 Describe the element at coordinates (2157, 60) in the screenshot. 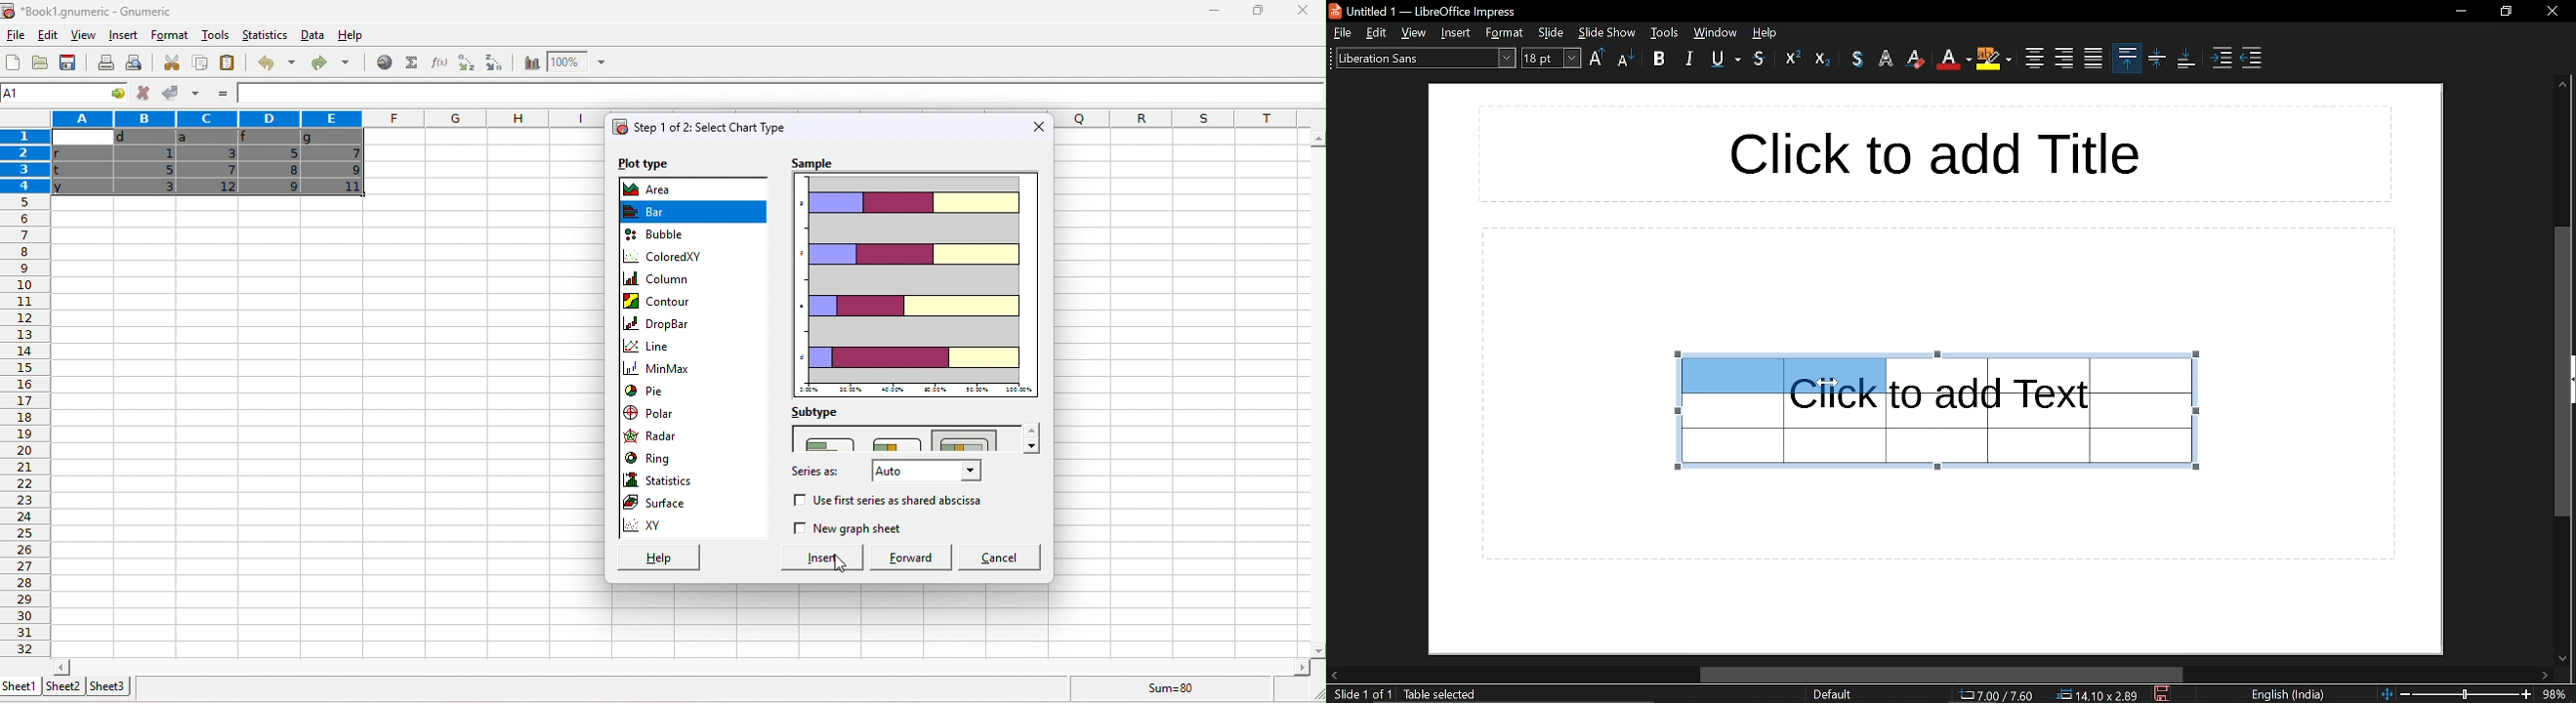

I see `center vertically` at that location.